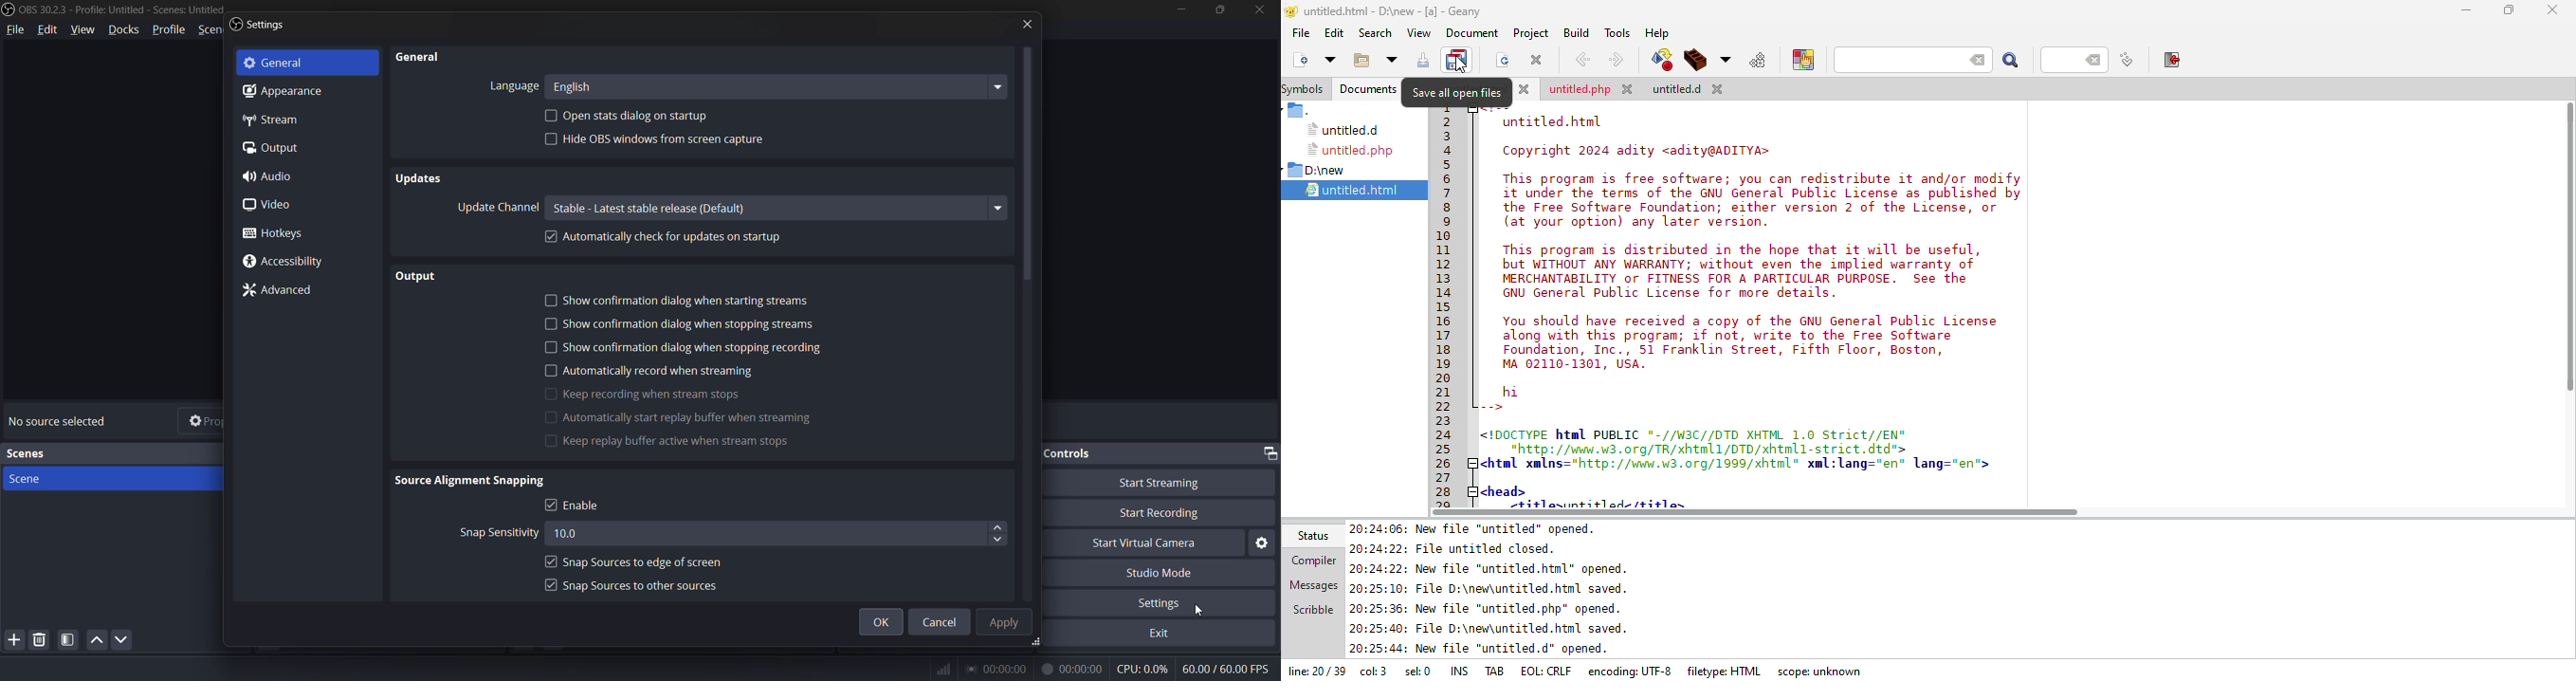 The image size is (2576, 700). What do you see at coordinates (552, 561) in the screenshot?
I see `checkbox` at bounding box center [552, 561].